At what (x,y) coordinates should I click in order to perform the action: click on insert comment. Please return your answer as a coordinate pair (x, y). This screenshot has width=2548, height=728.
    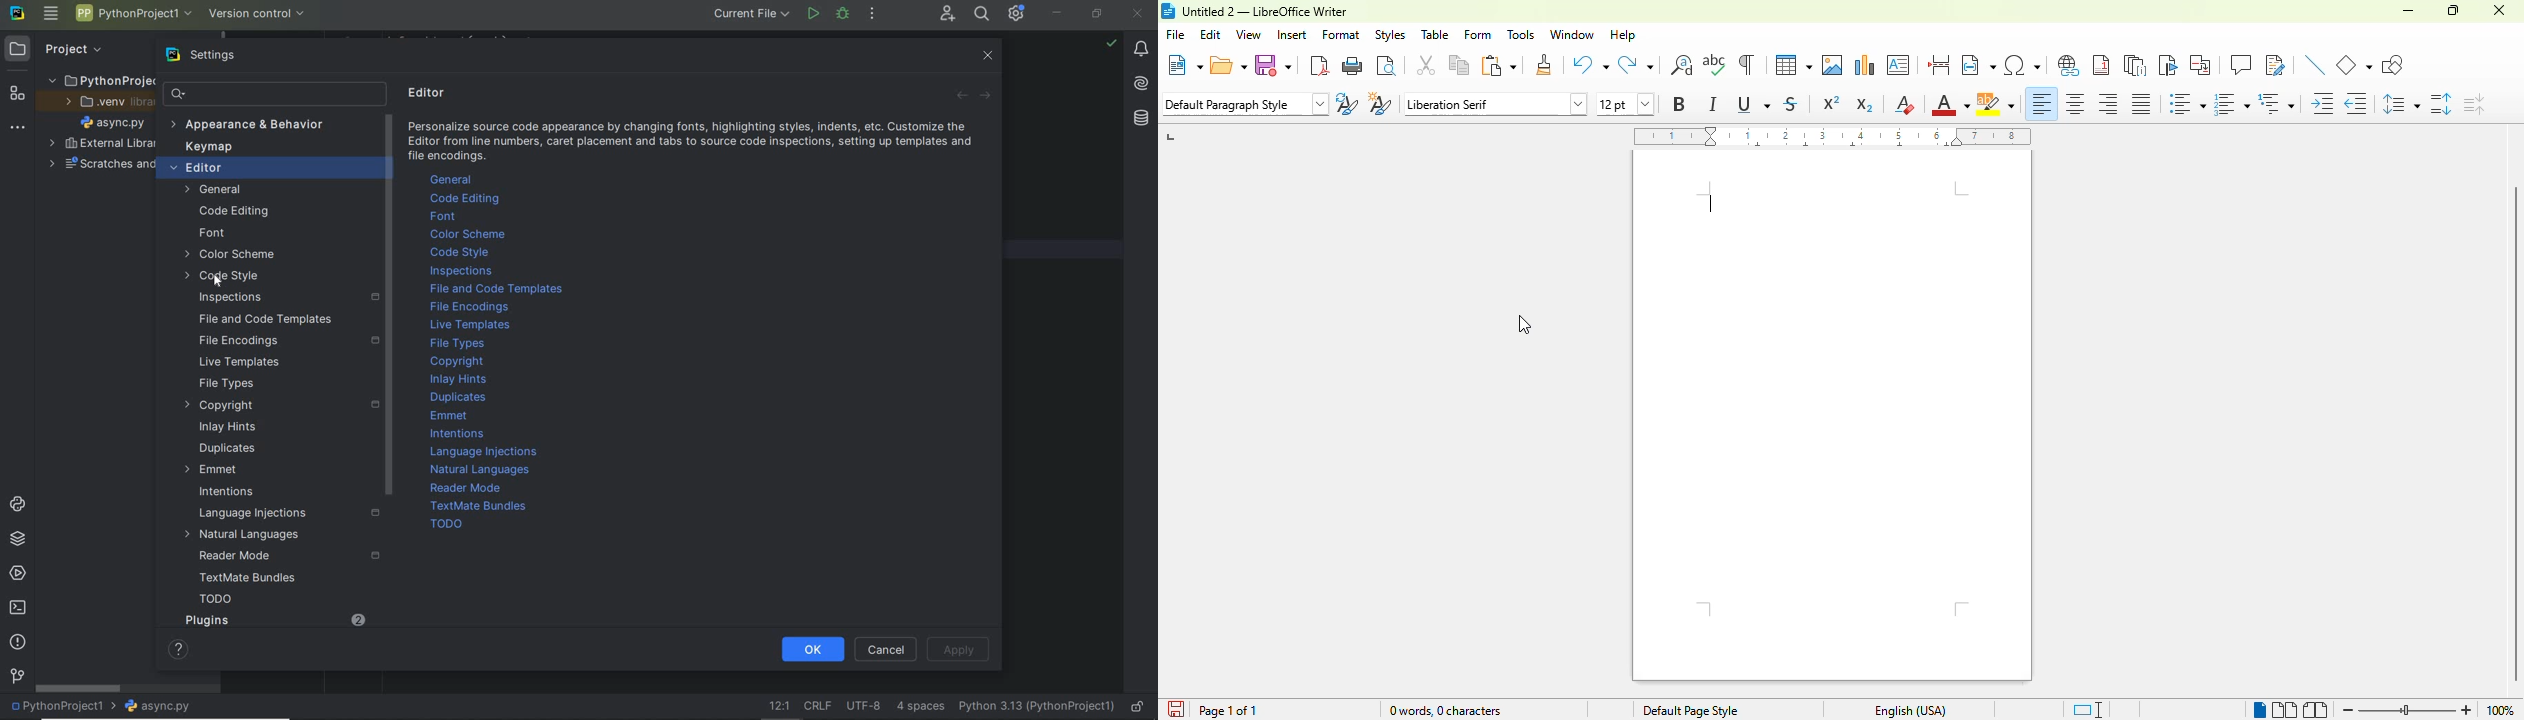
    Looking at the image, I should click on (2241, 64).